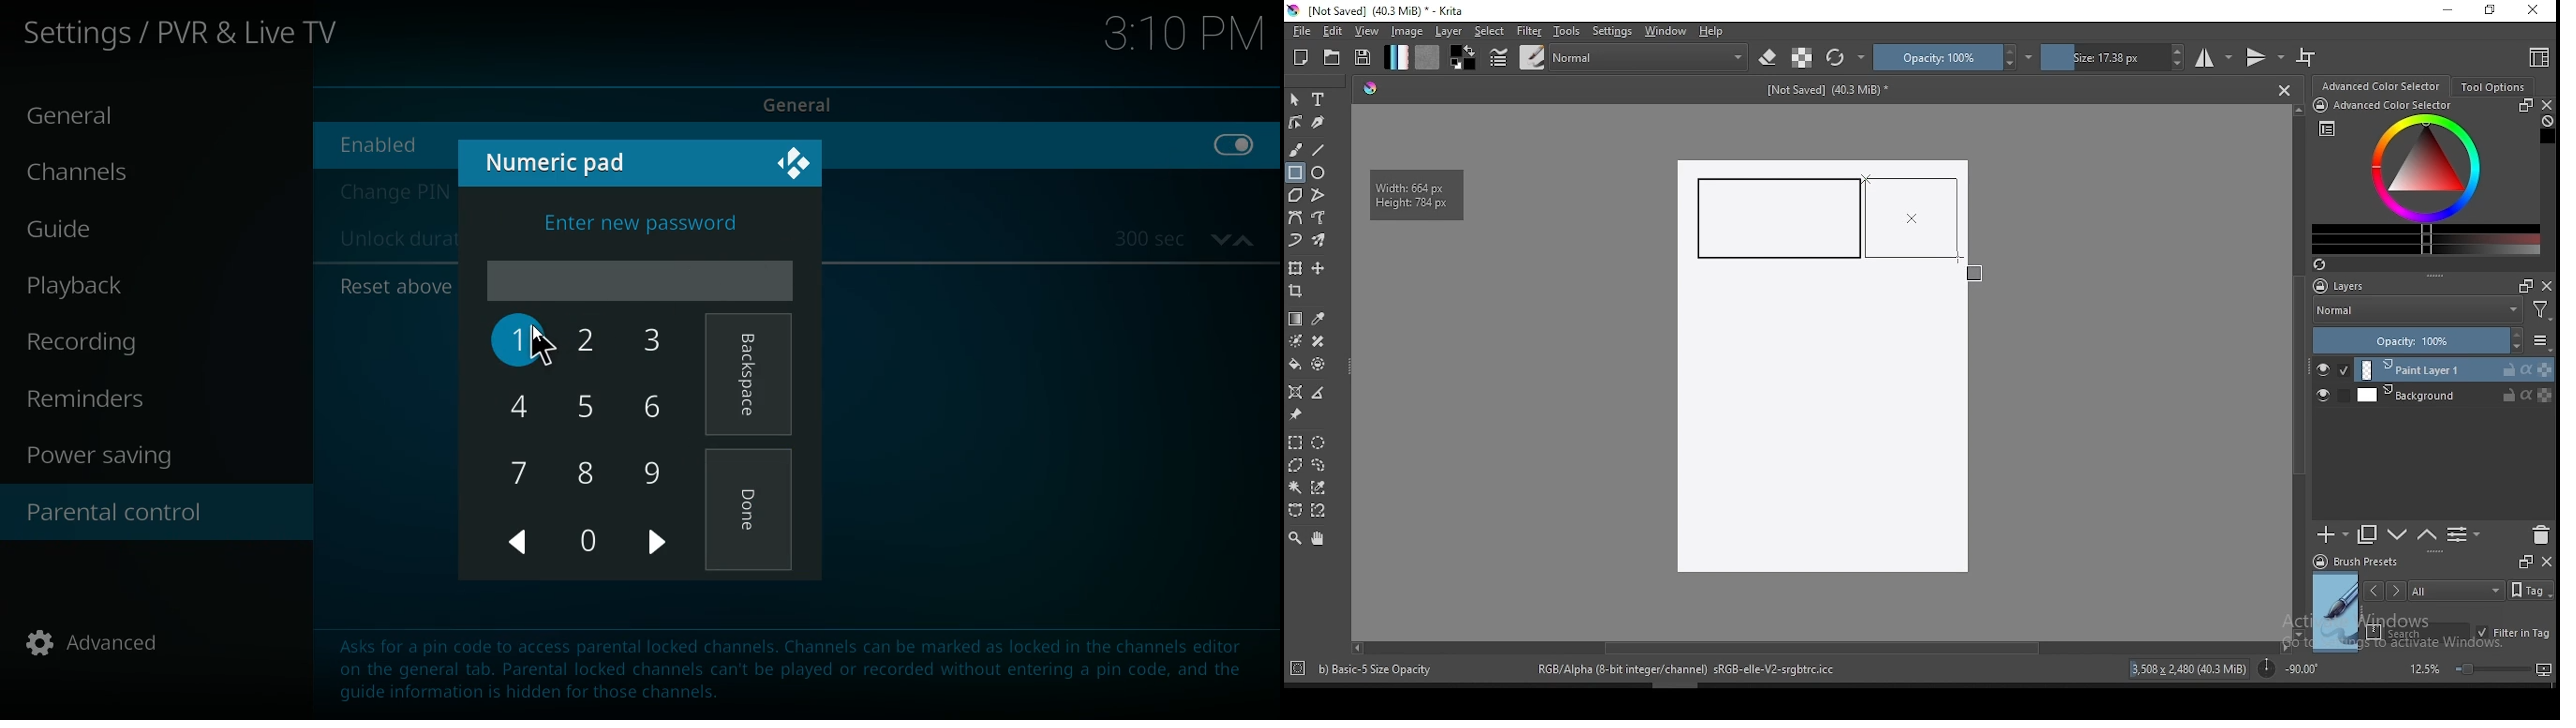 The height and width of the screenshot is (728, 2576). I want to click on similar color selection tool, so click(1321, 487).